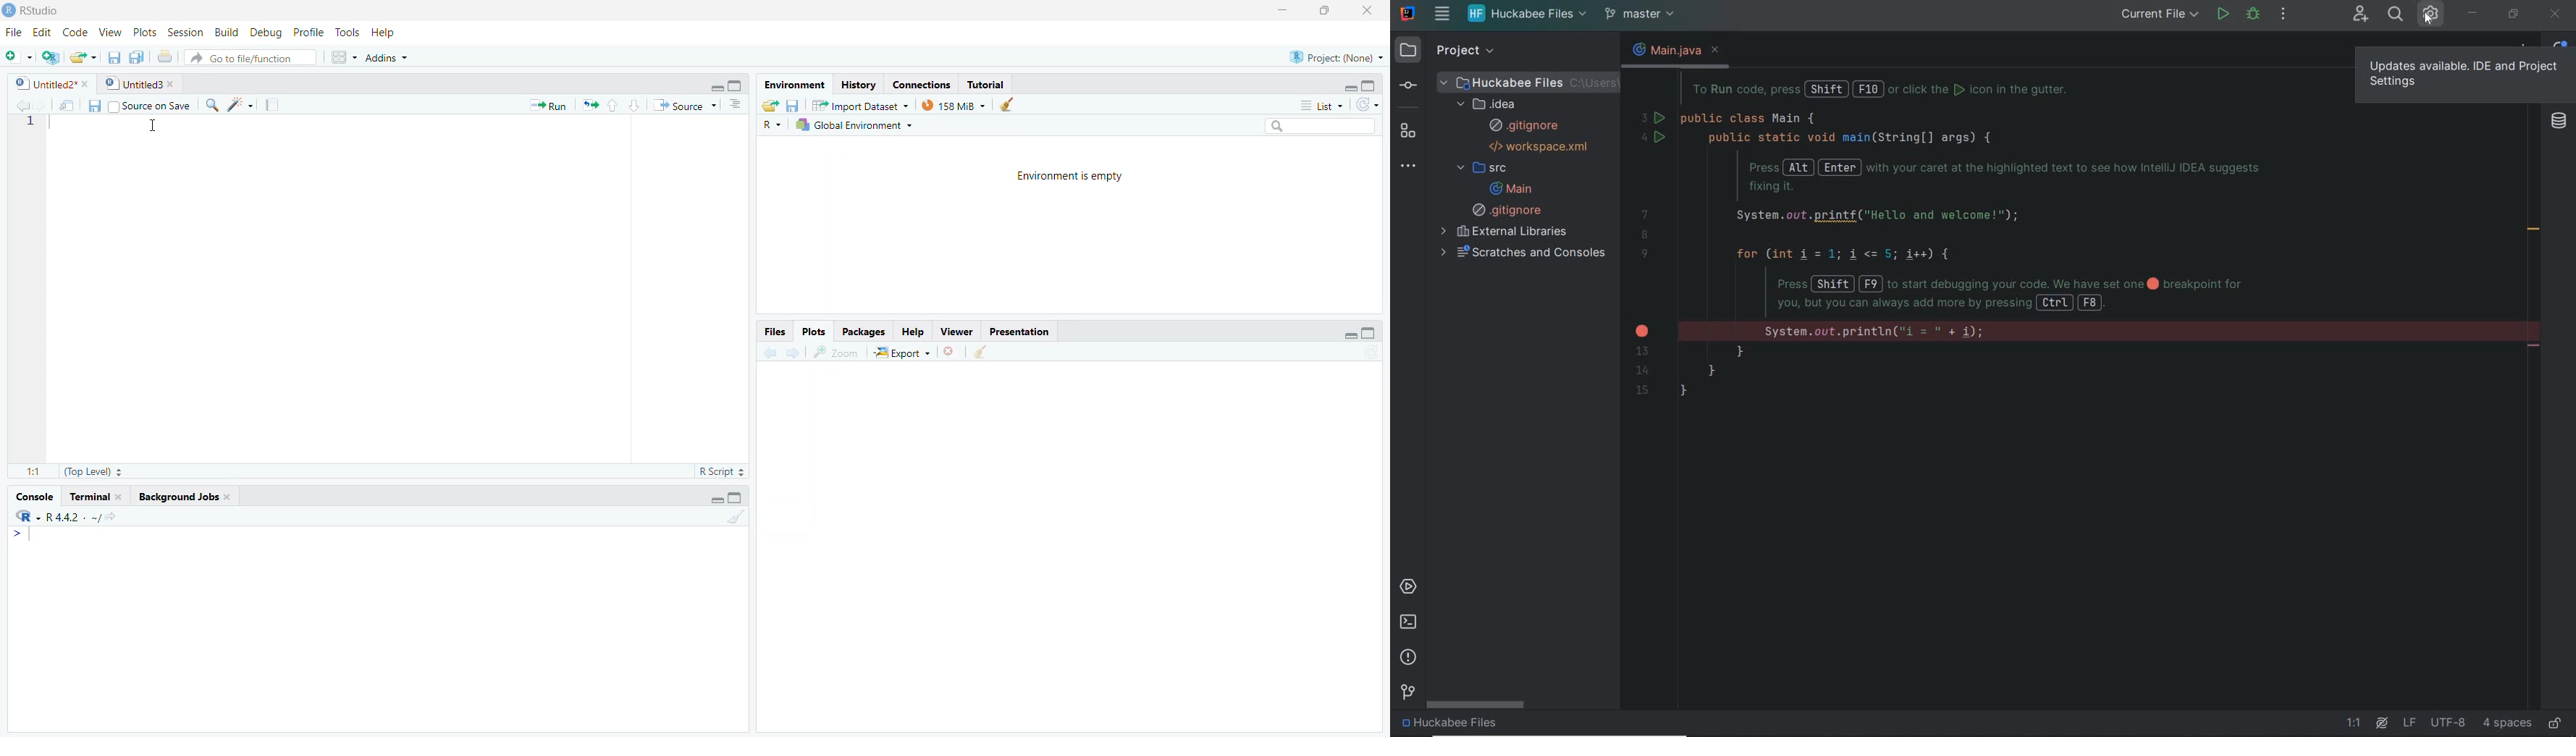 The image size is (2576, 756). I want to click on Close, so click(1369, 14).